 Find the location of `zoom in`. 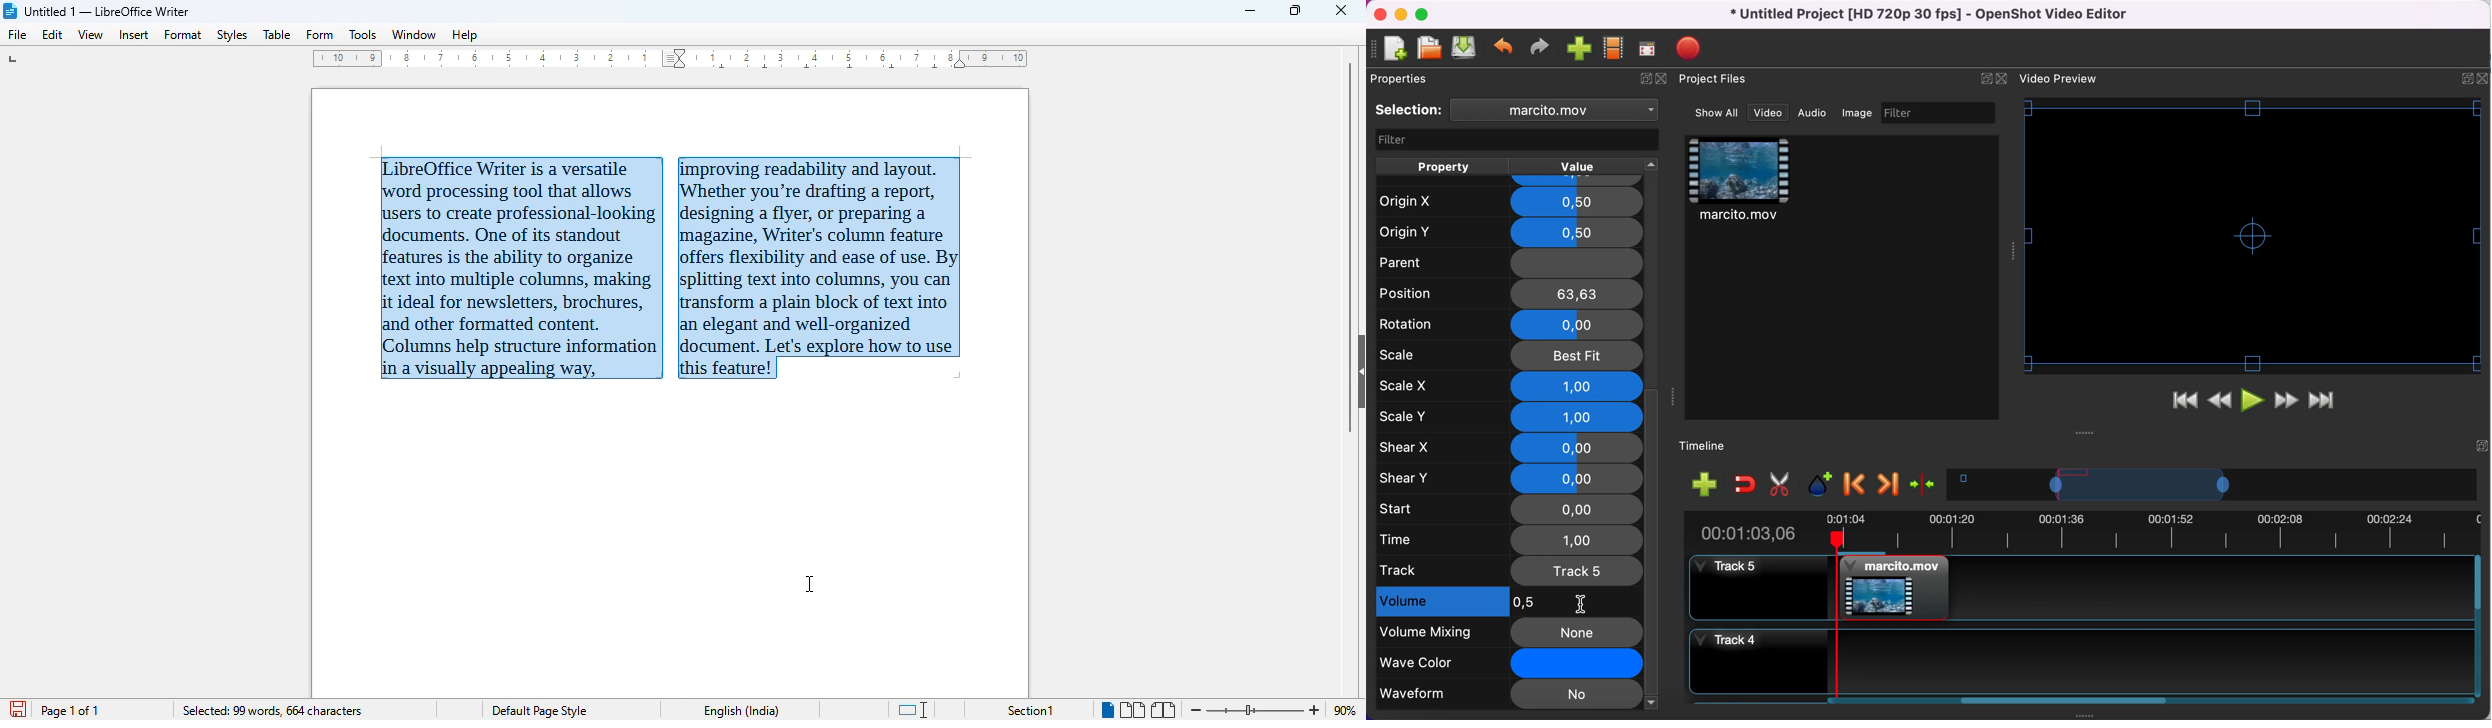

zoom in is located at coordinates (1315, 710).